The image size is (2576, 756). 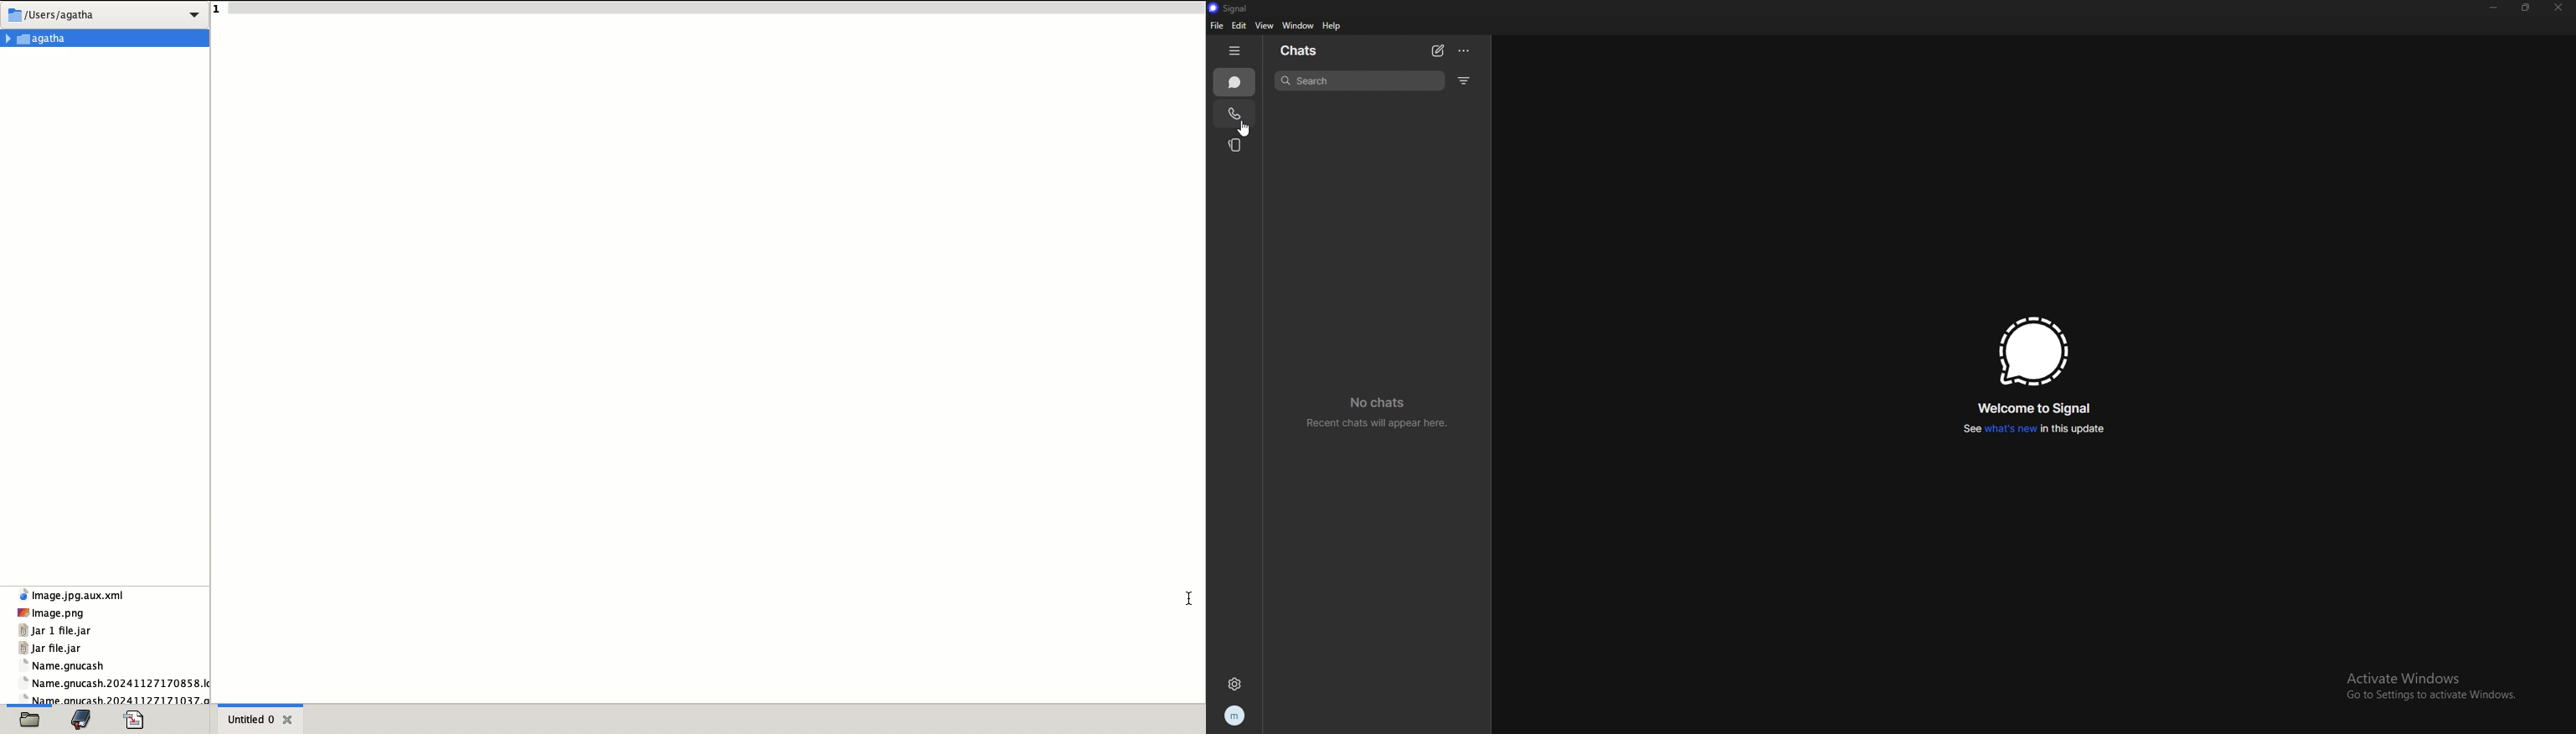 What do you see at coordinates (1239, 26) in the screenshot?
I see `edit` at bounding box center [1239, 26].